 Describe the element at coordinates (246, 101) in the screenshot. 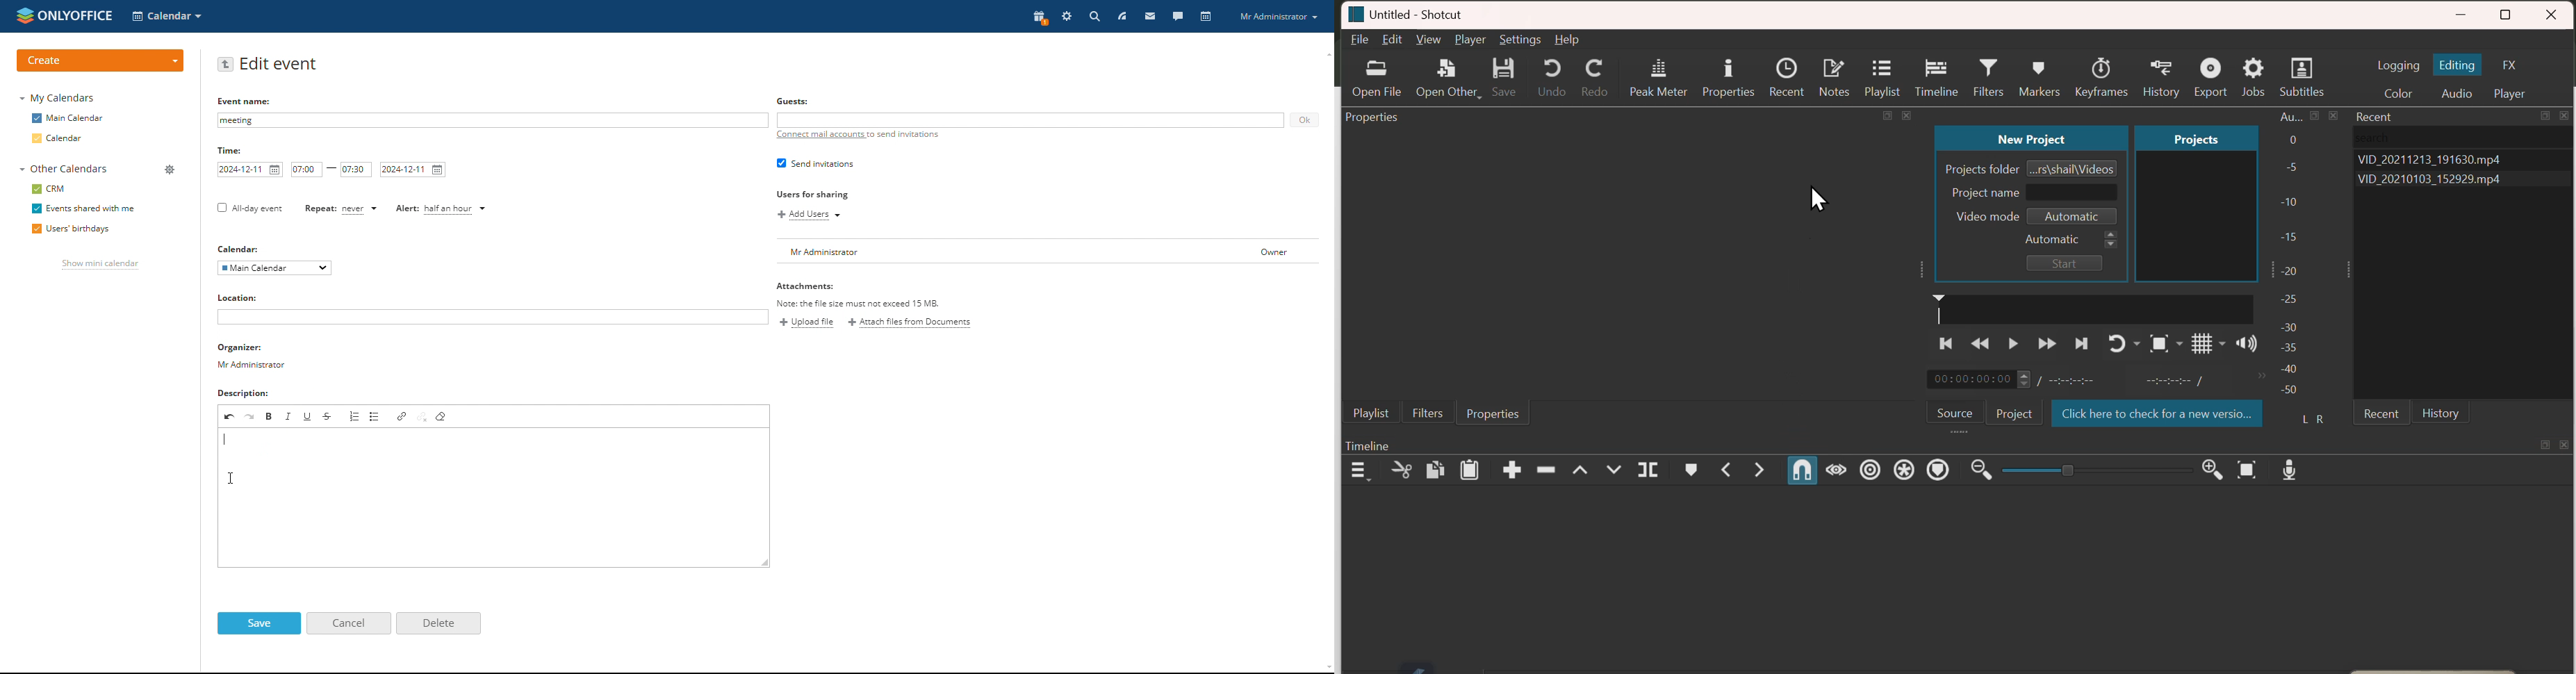

I see `Event name:` at that location.